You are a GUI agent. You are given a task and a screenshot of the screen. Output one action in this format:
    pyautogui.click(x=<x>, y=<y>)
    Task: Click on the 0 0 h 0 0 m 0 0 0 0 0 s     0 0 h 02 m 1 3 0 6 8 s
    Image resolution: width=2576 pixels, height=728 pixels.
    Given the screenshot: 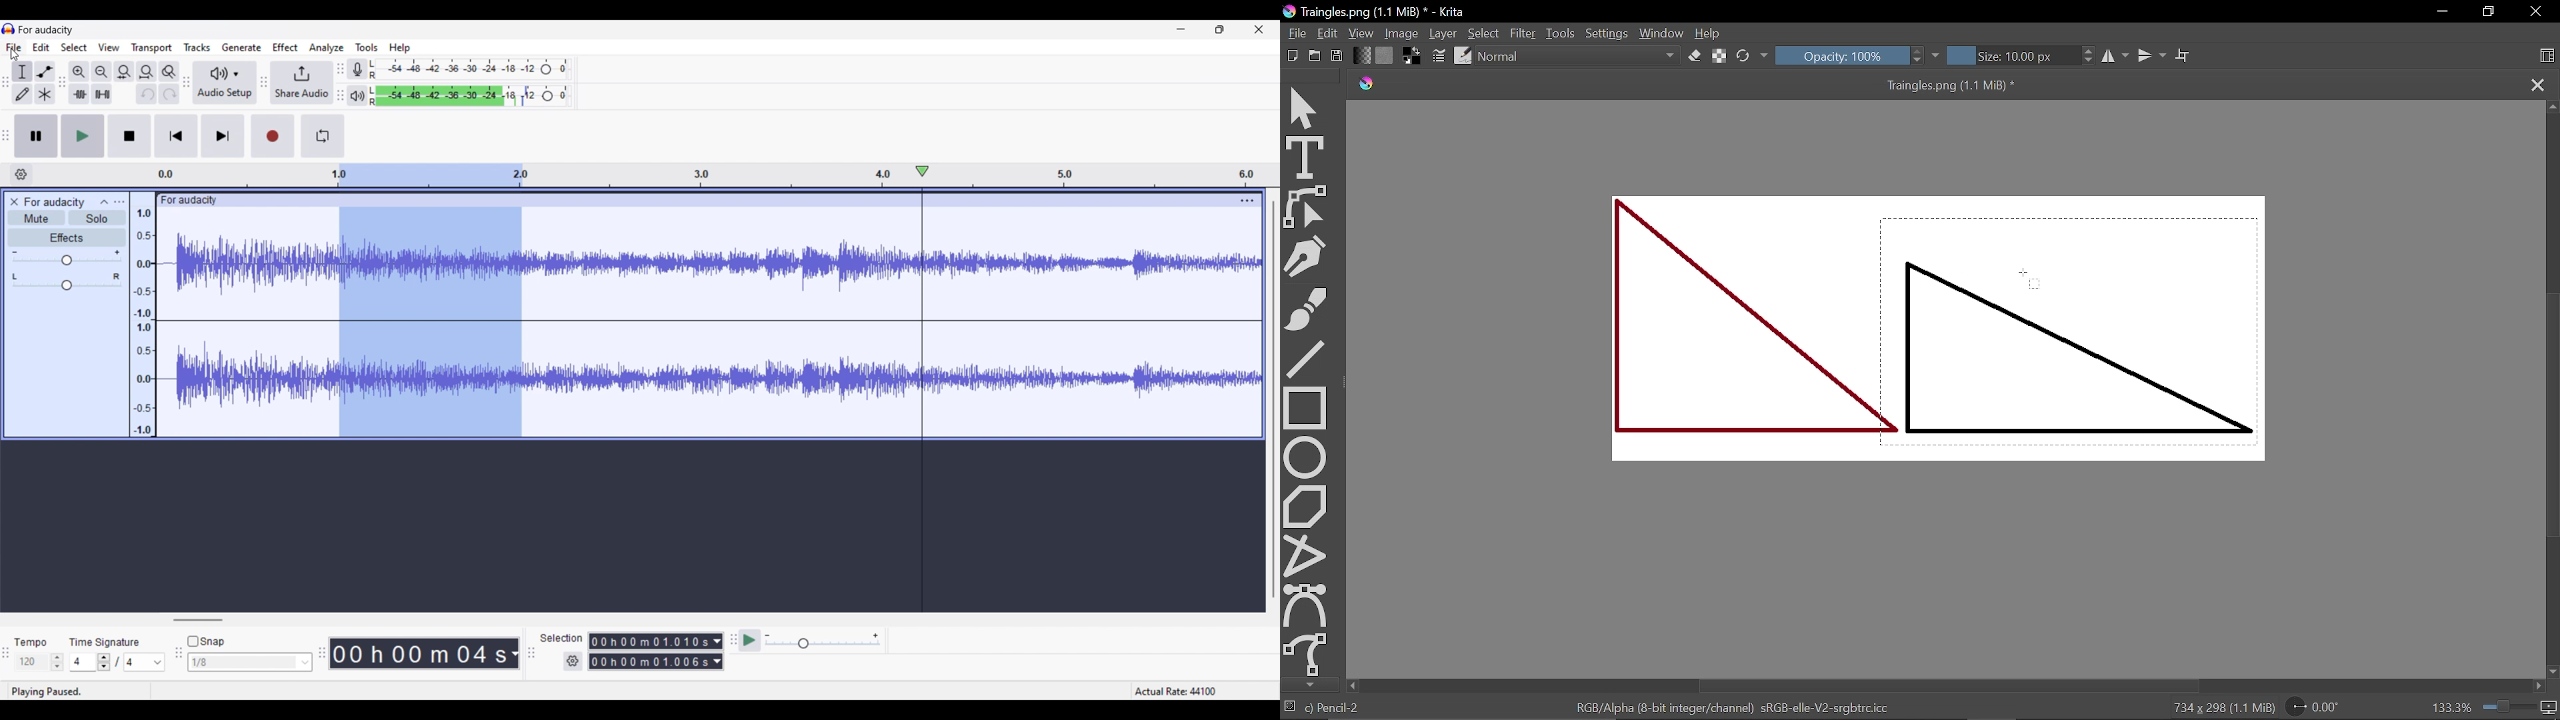 What is the action you would take?
    pyautogui.click(x=649, y=651)
    